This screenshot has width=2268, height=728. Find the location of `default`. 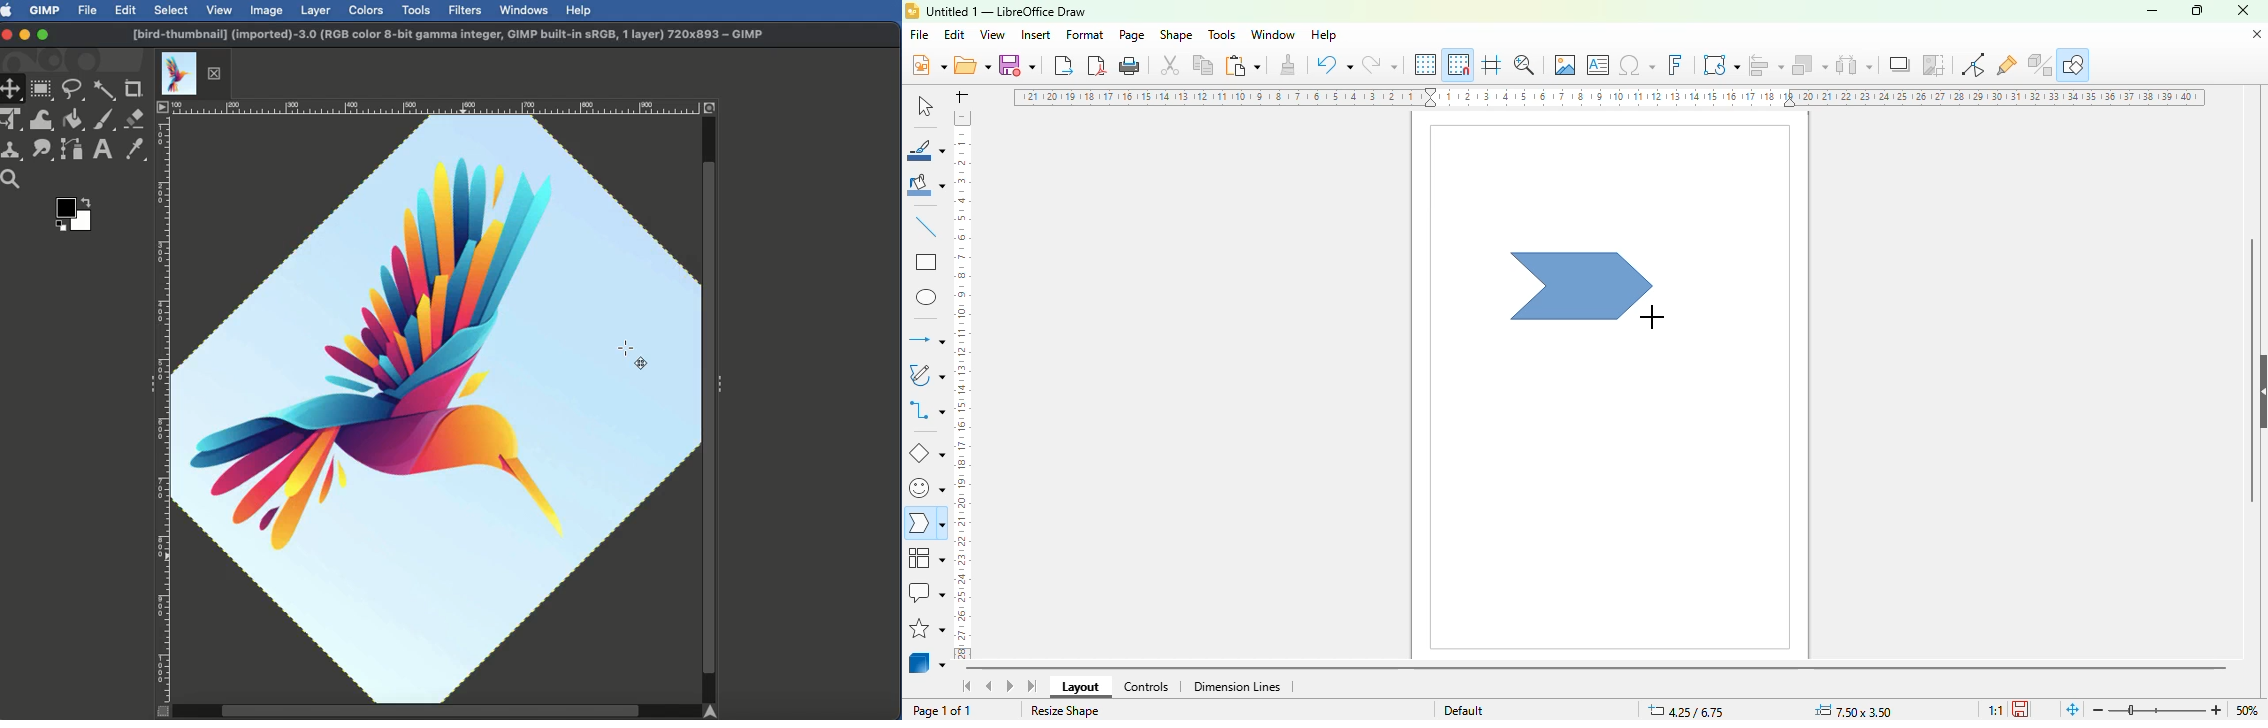

default is located at coordinates (1464, 710).